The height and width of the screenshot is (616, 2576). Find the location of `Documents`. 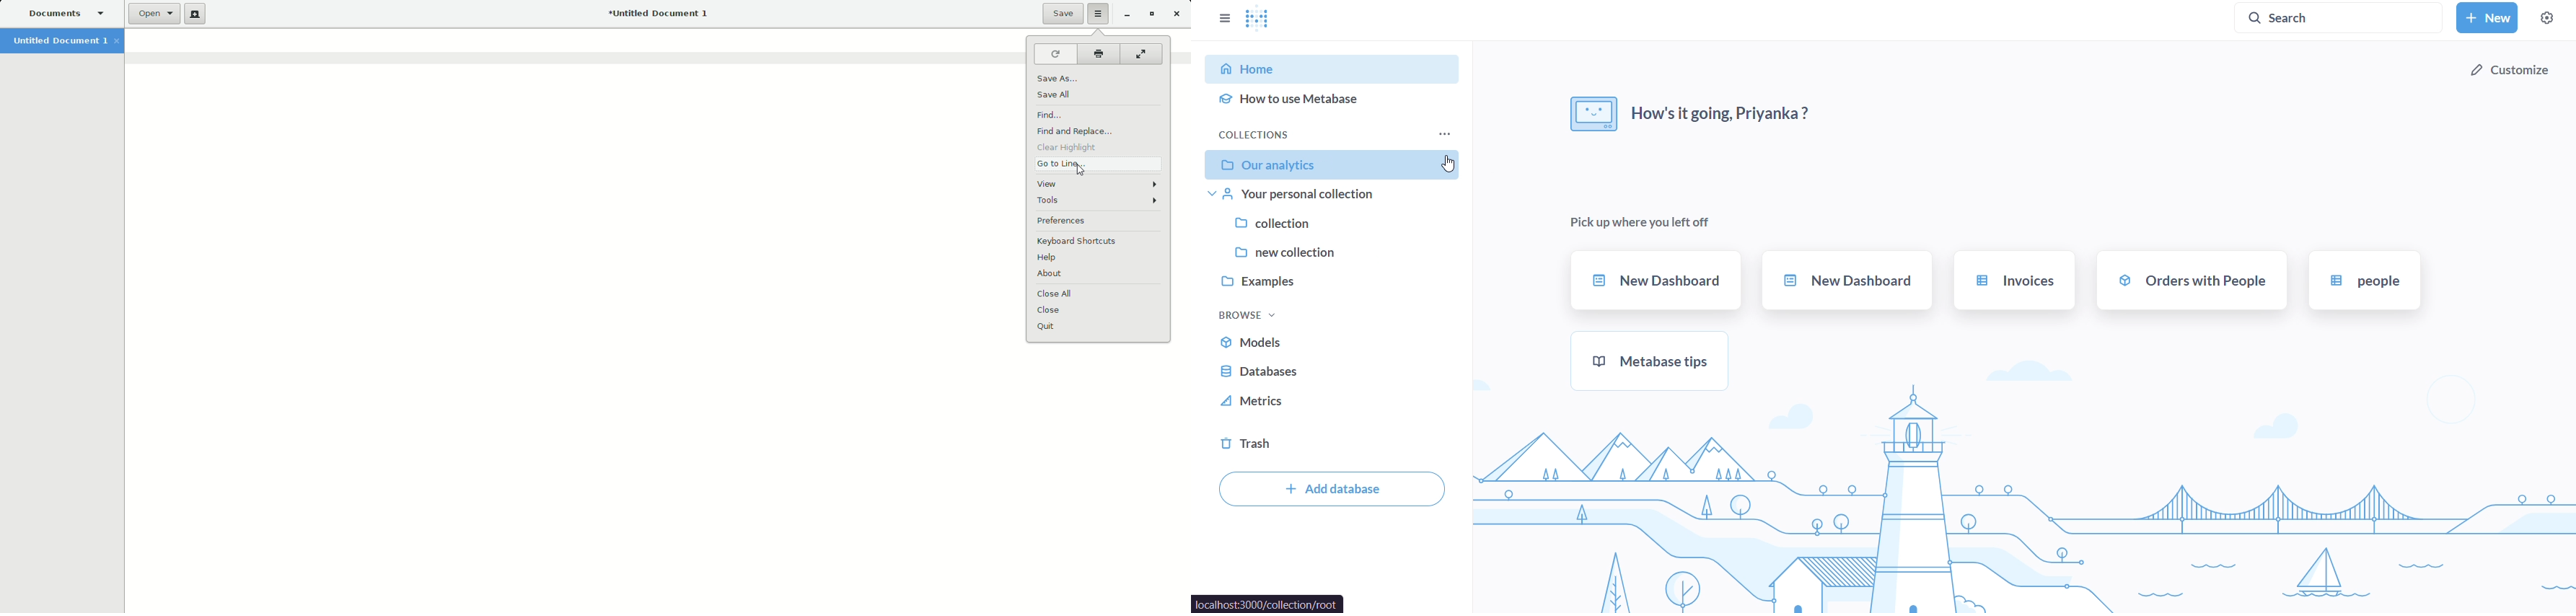

Documents is located at coordinates (68, 14).